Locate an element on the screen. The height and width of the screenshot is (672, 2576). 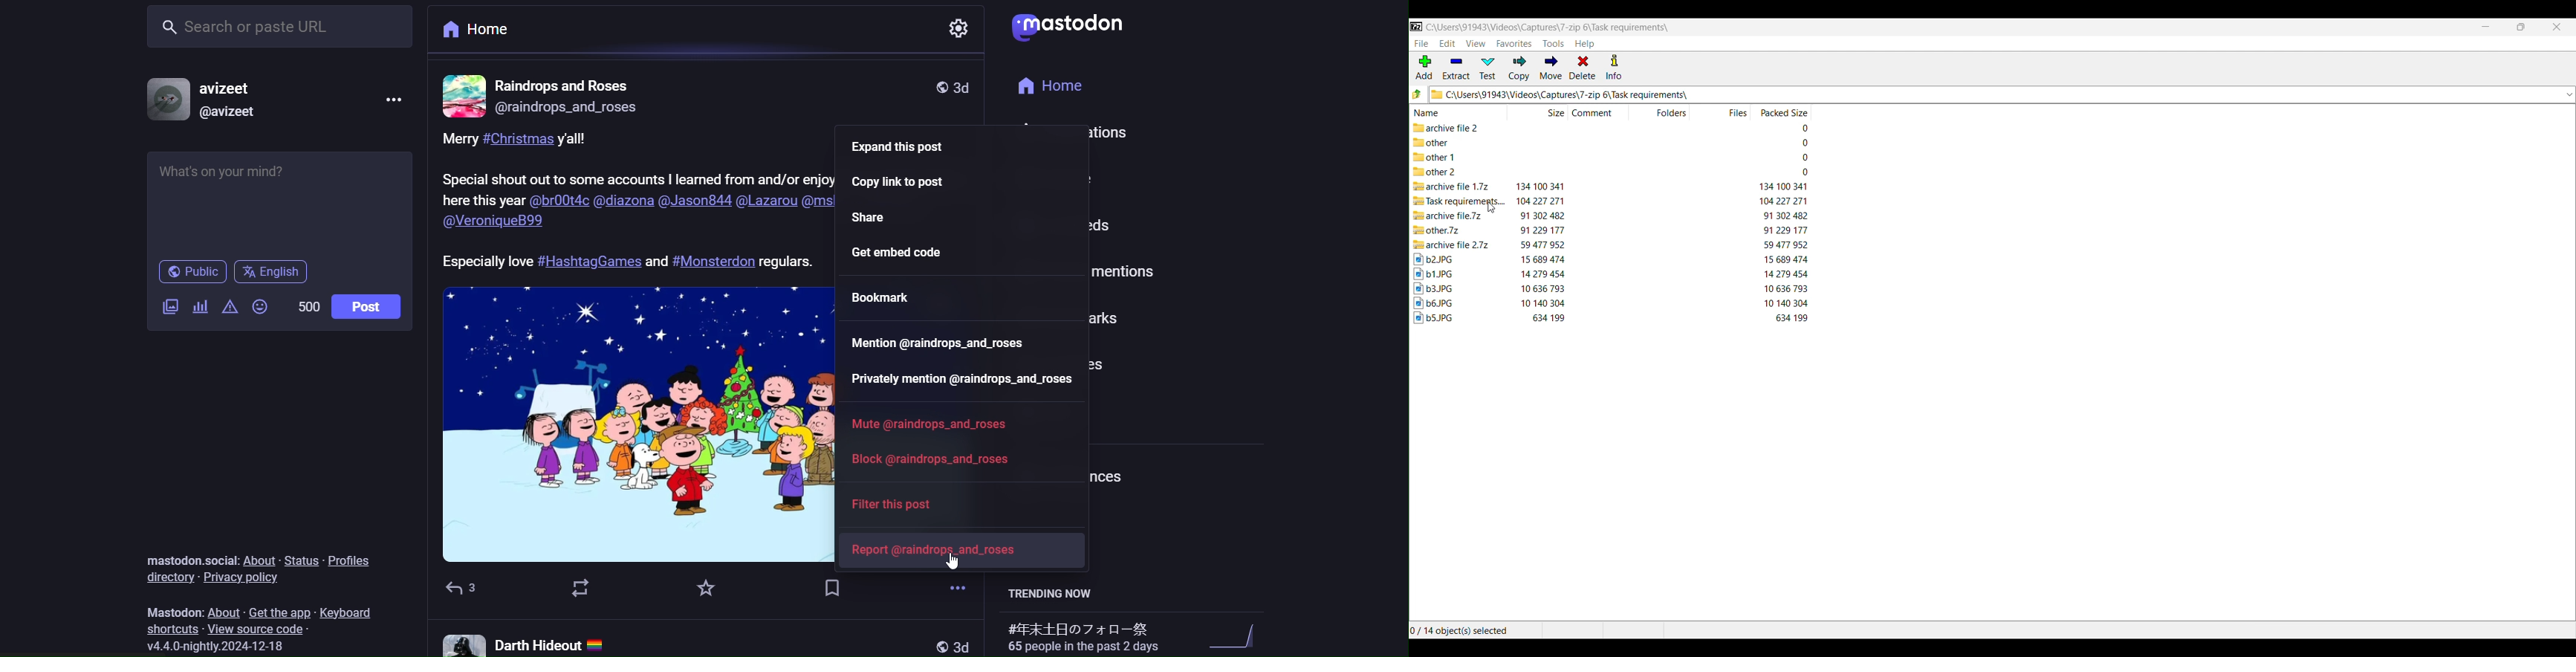
about is located at coordinates (223, 611).